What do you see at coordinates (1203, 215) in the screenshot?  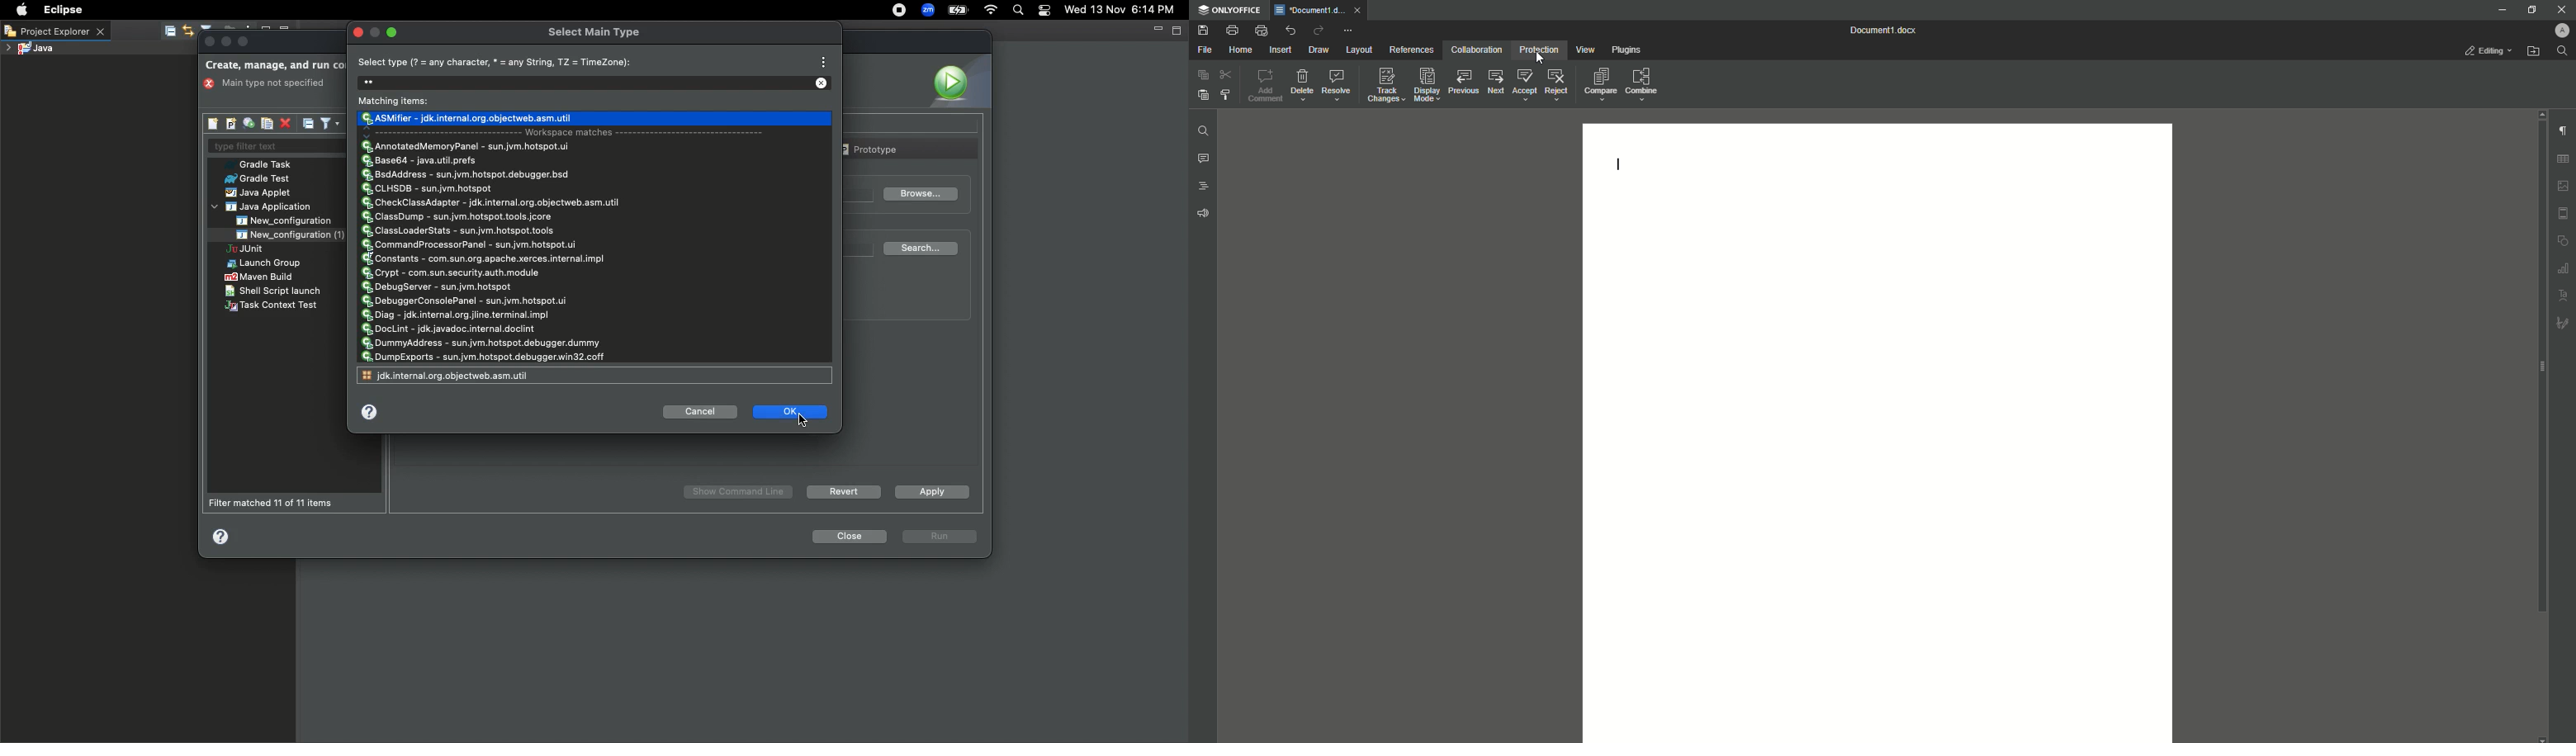 I see `Feedback` at bounding box center [1203, 215].